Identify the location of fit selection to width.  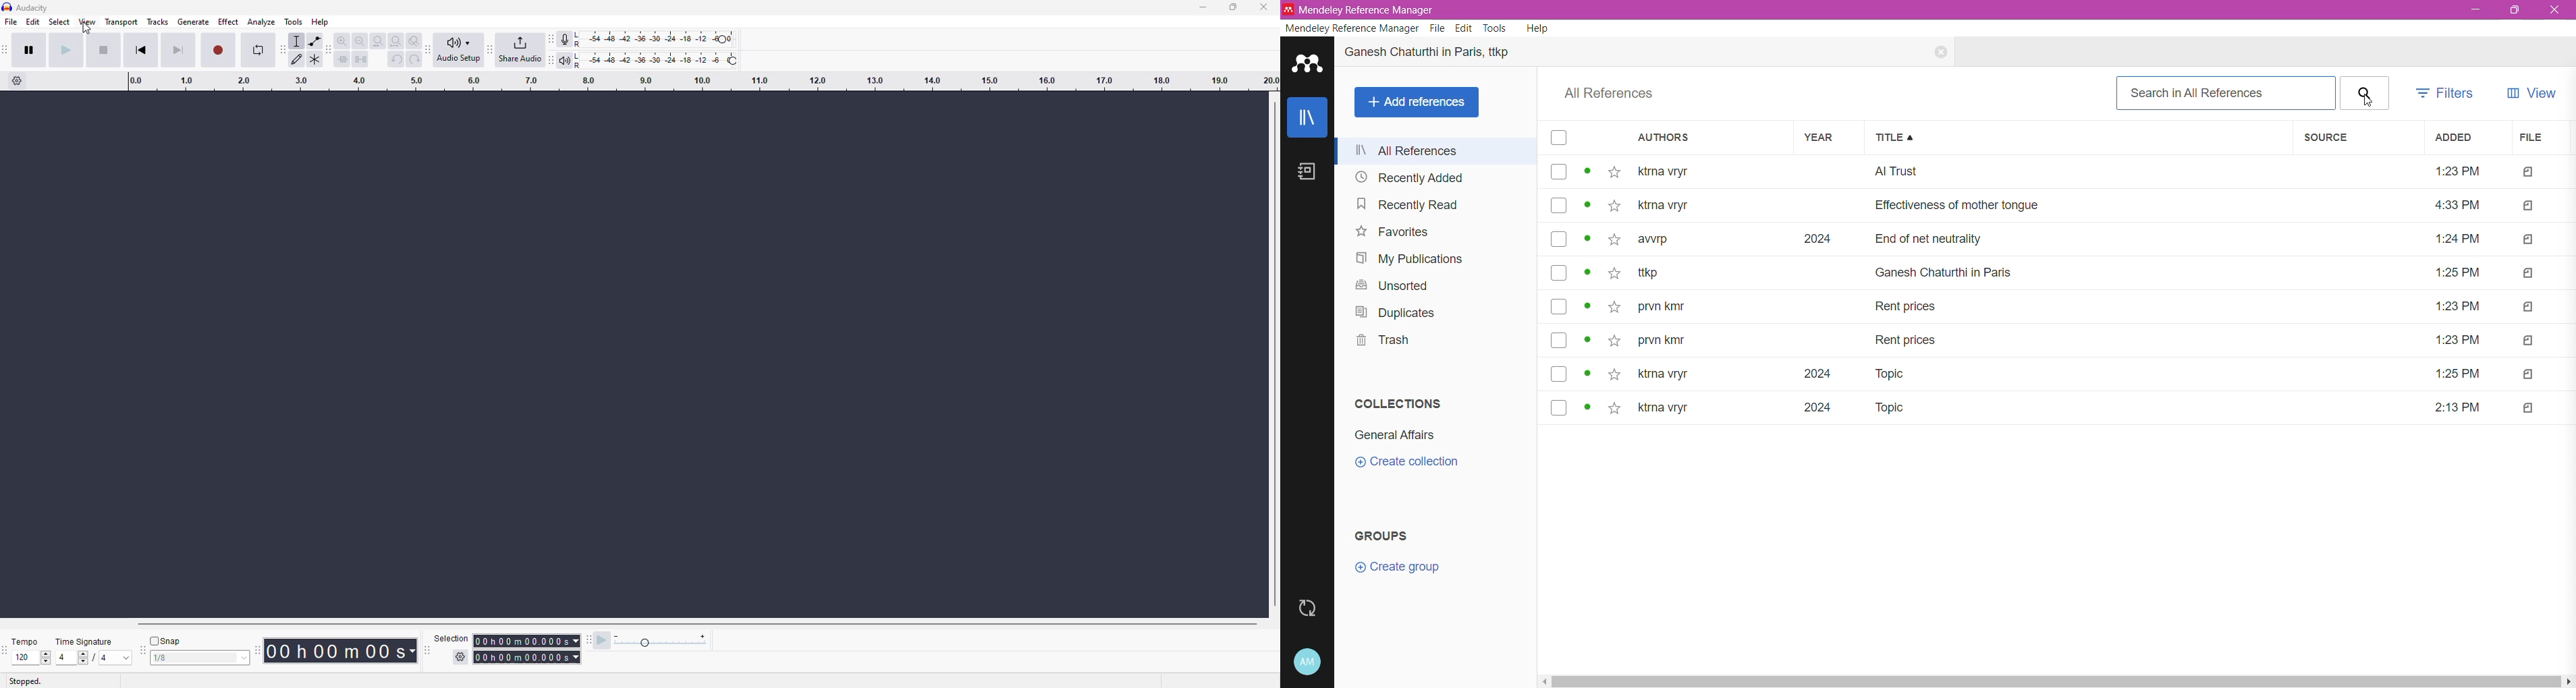
(378, 41).